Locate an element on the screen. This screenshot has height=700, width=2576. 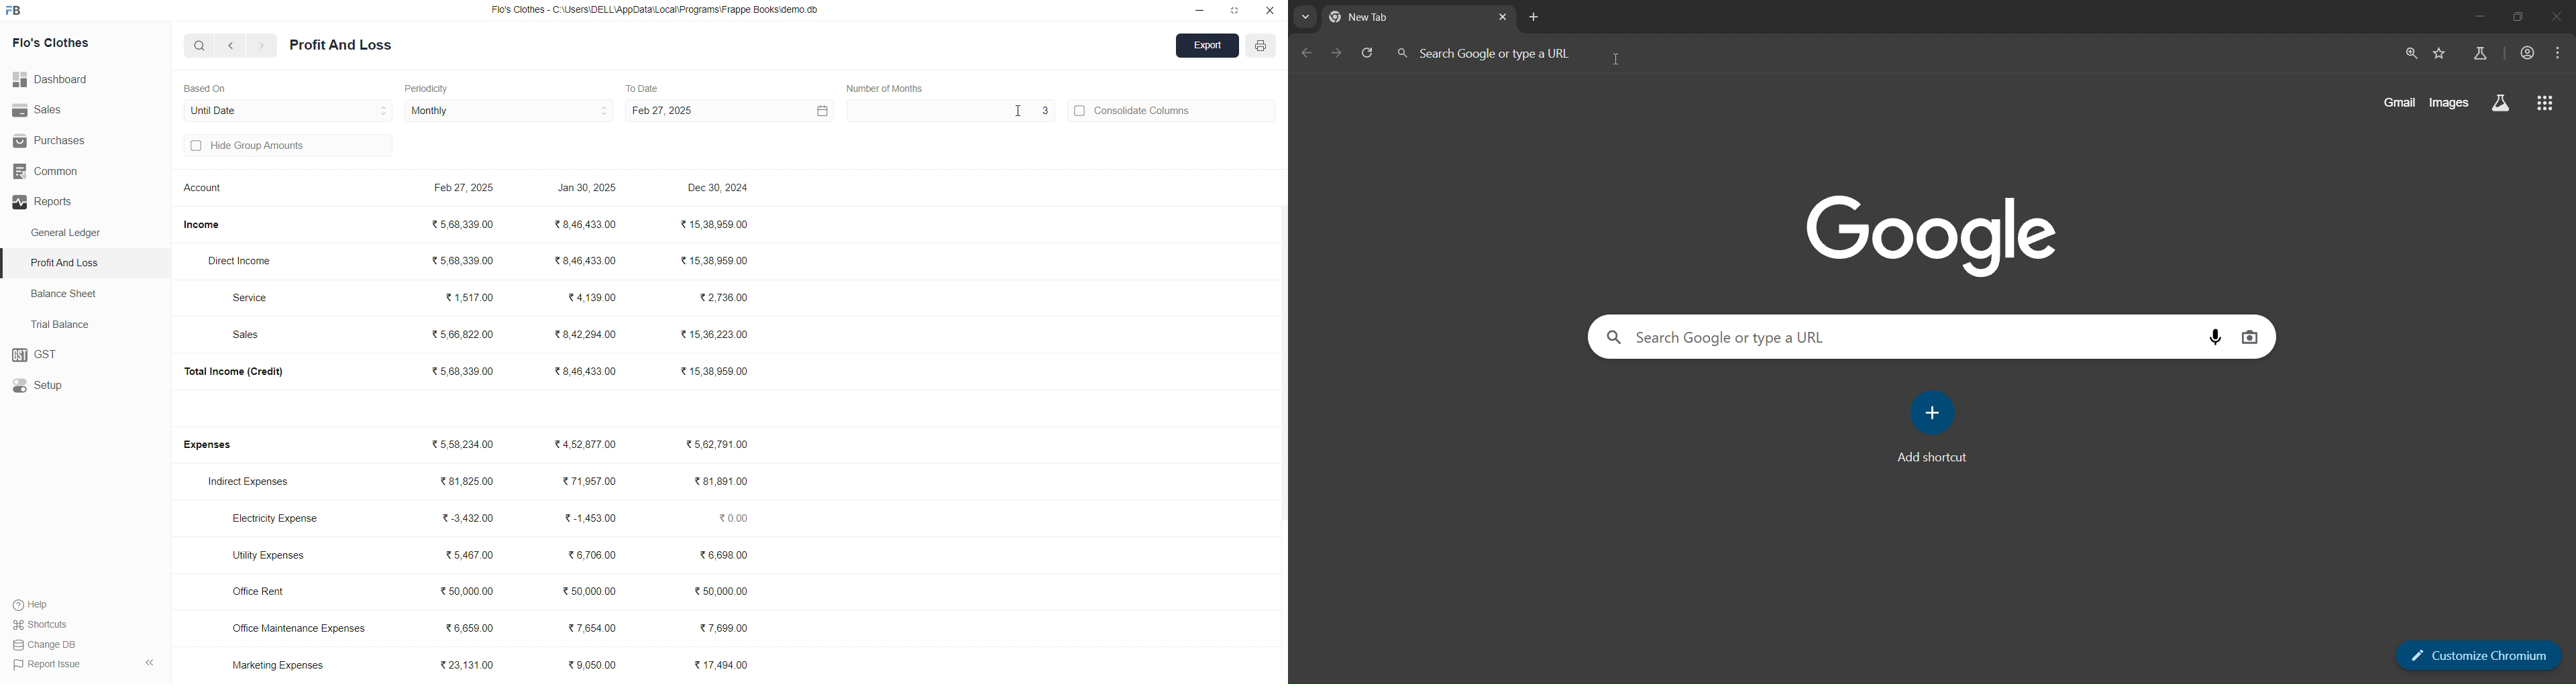
Dashboard is located at coordinates (57, 80).